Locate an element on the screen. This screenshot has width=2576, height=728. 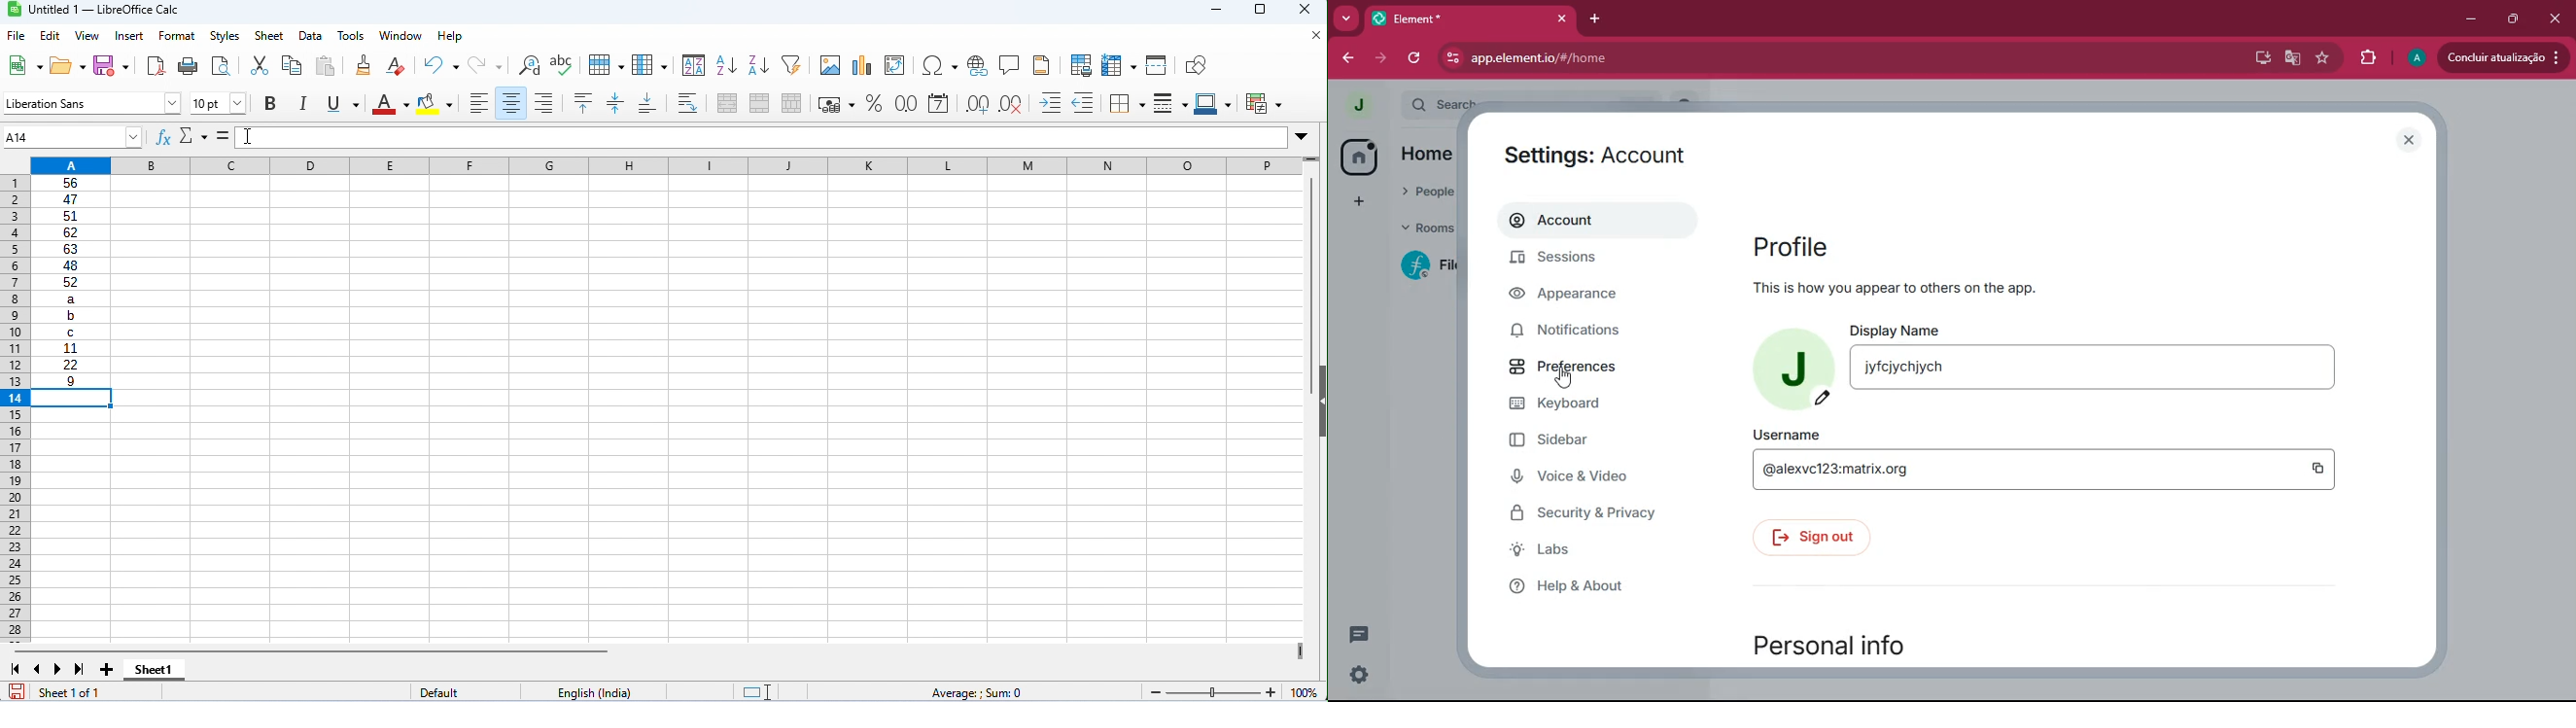
Zoom out is located at coordinates (1156, 693).